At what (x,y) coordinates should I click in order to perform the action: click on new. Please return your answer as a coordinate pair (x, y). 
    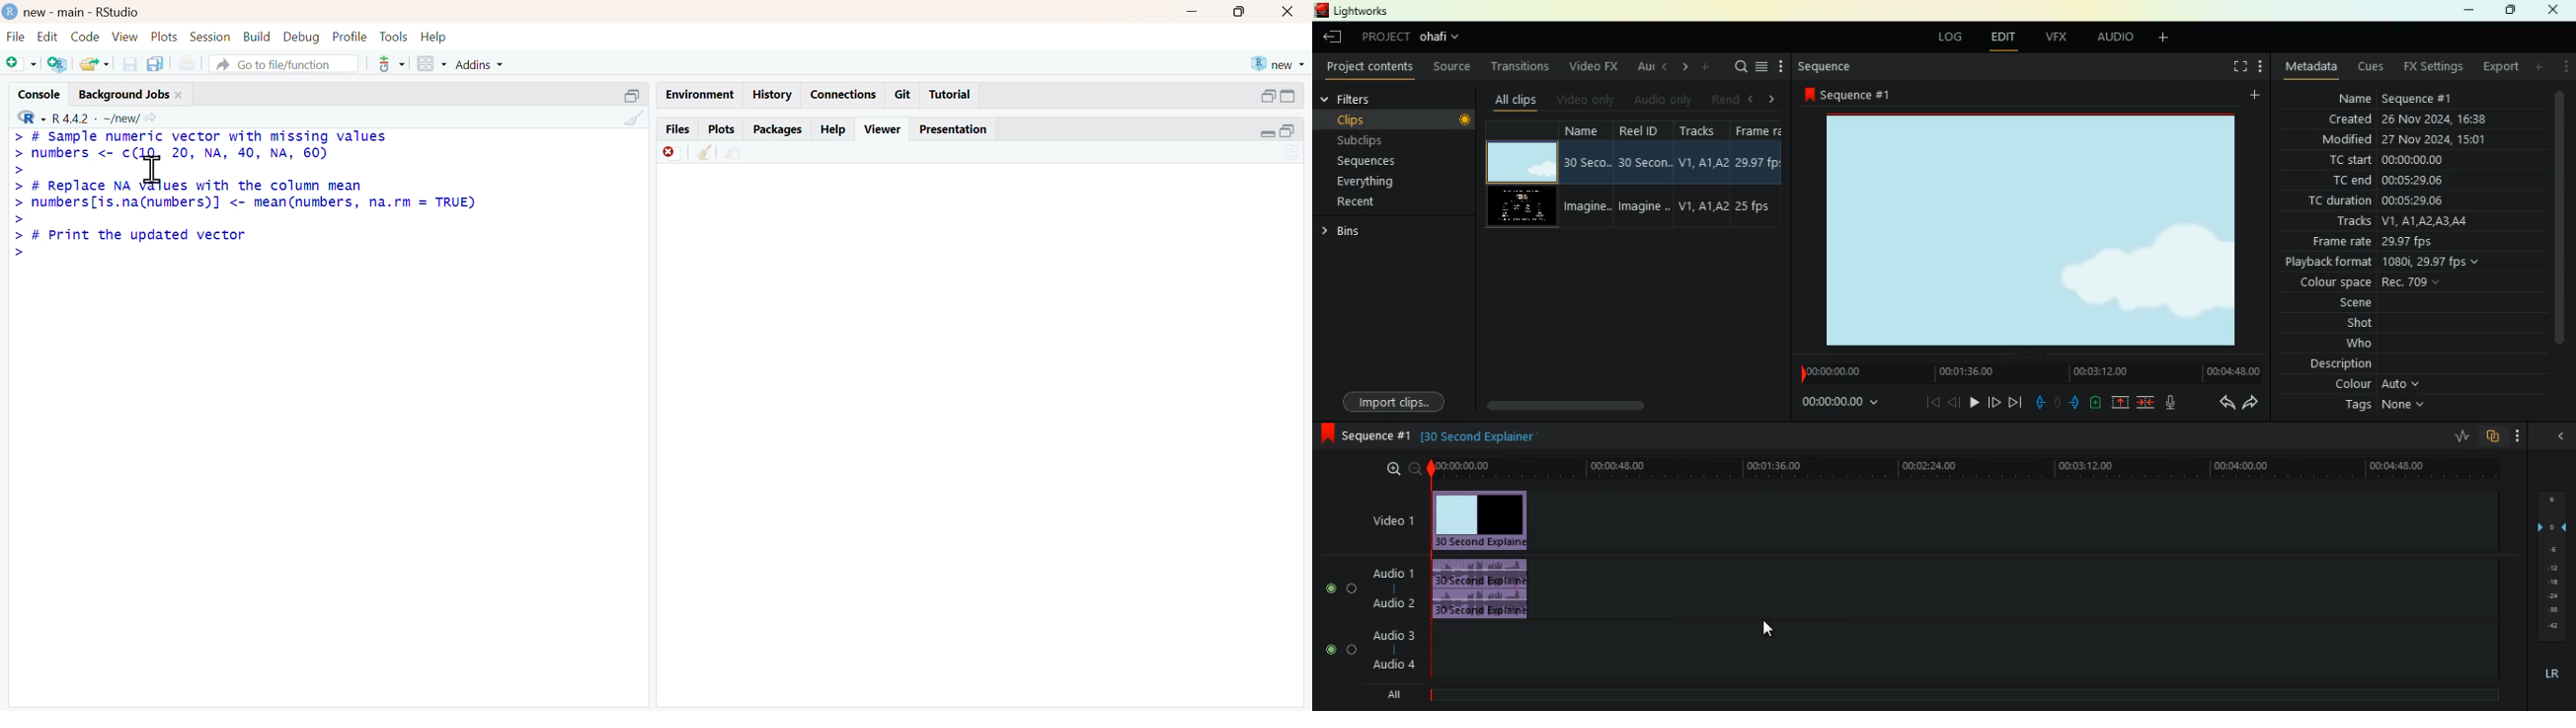
    Looking at the image, I should click on (1280, 65).